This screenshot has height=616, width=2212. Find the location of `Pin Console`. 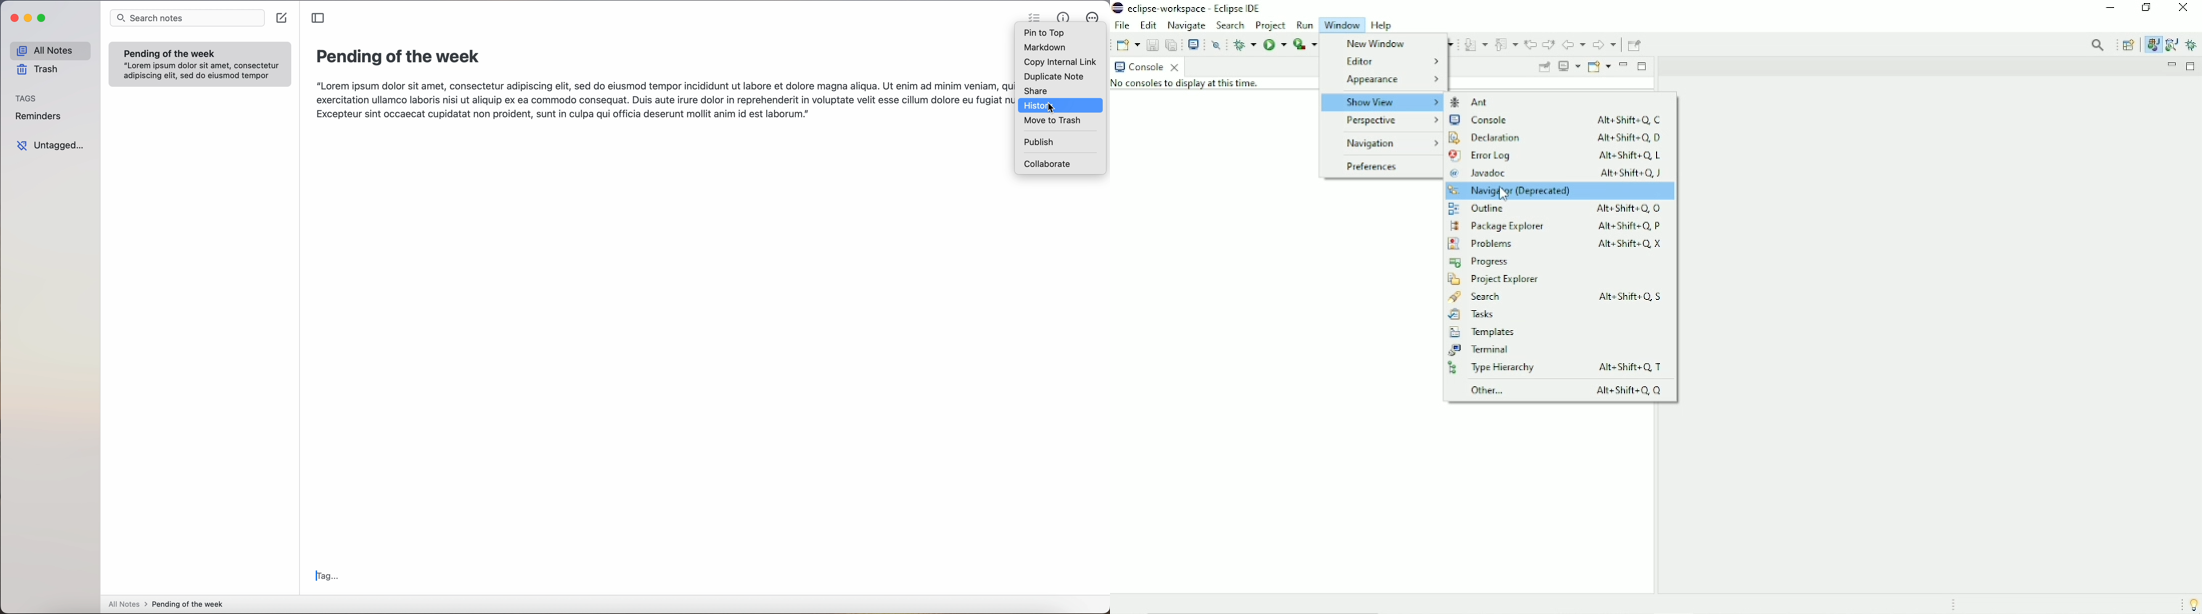

Pin Console is located at coordinates (1543, 68).